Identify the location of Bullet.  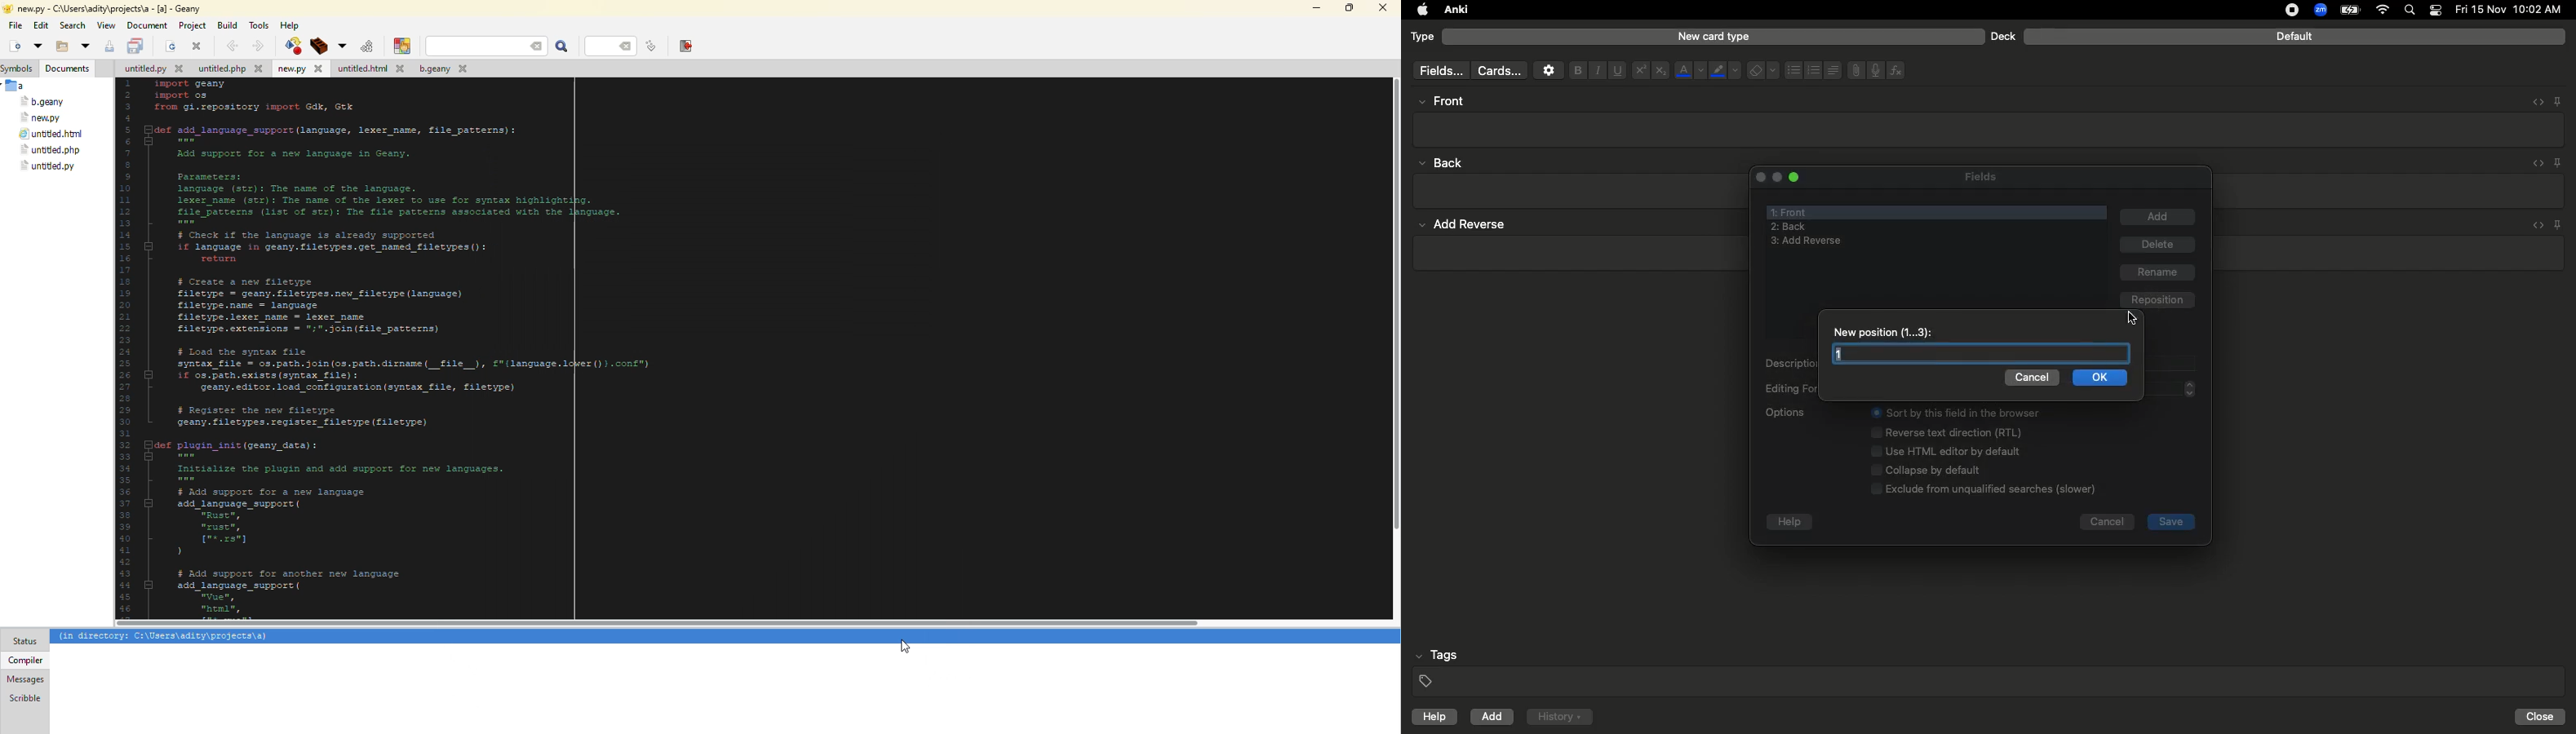
(1793, 70).